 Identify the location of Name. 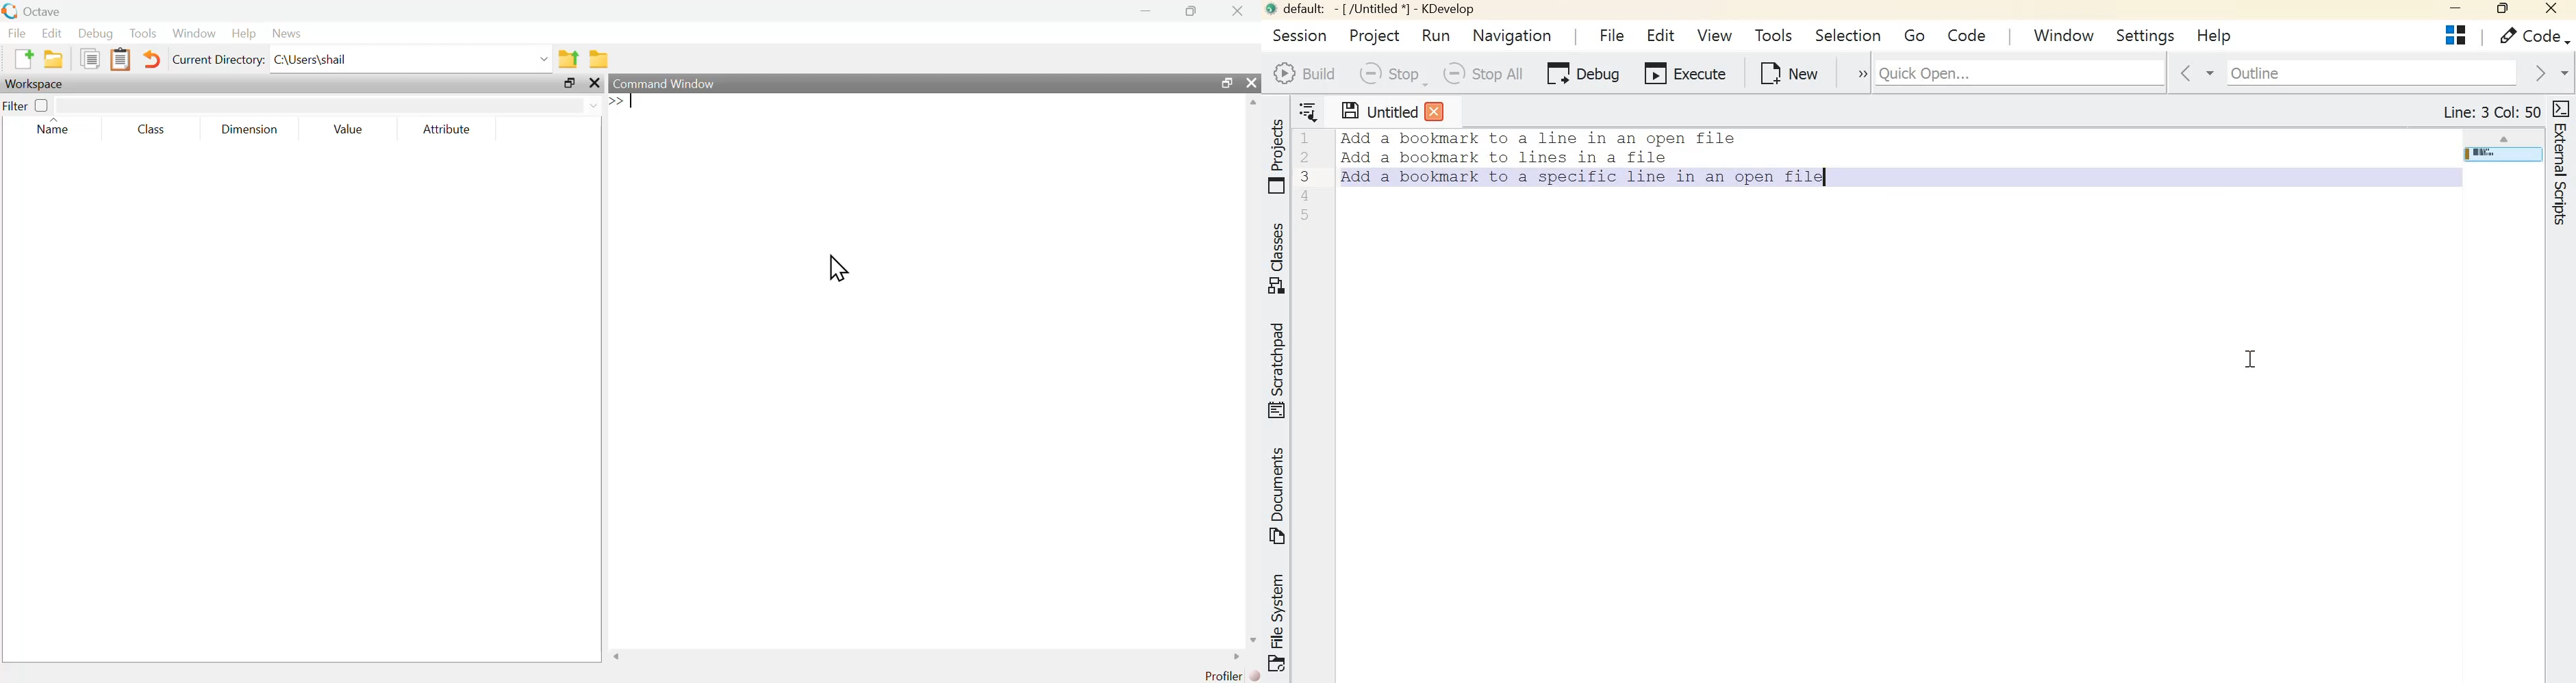
(54, 128).